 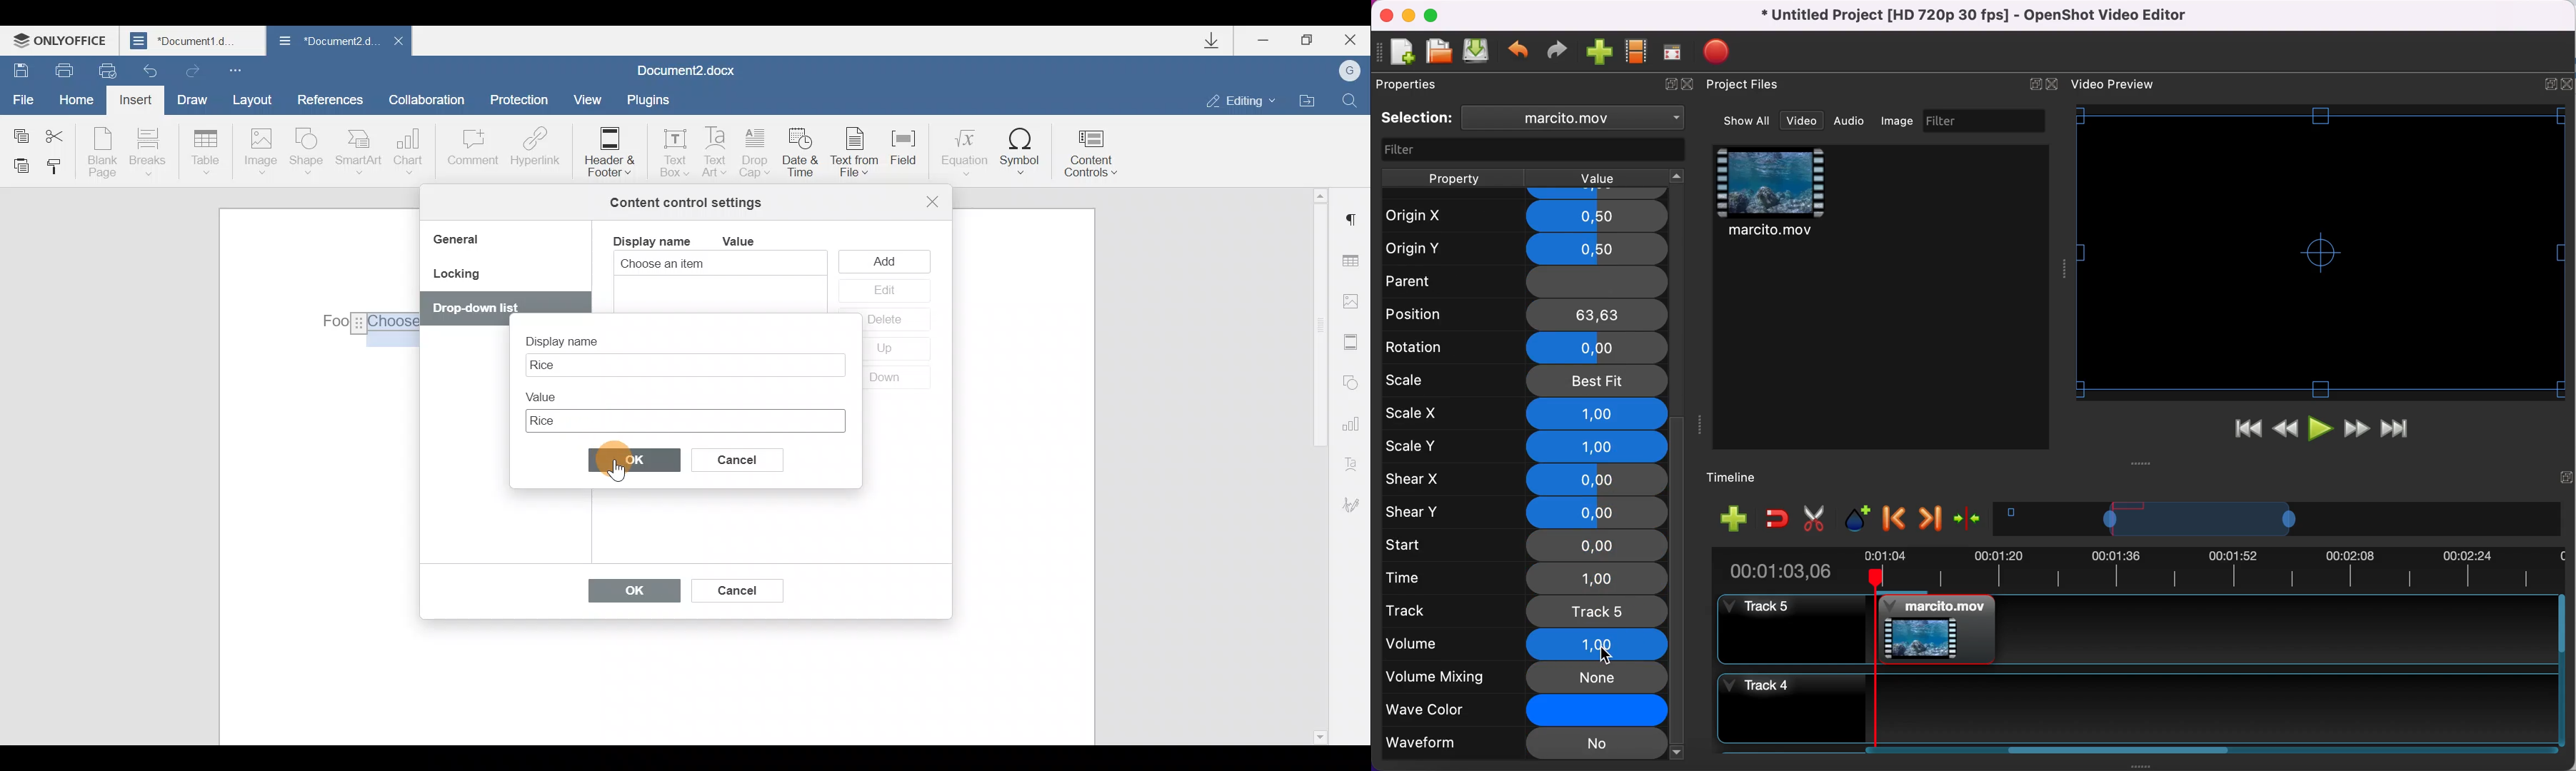 I want to click on title, so click(x=1978, y=16).